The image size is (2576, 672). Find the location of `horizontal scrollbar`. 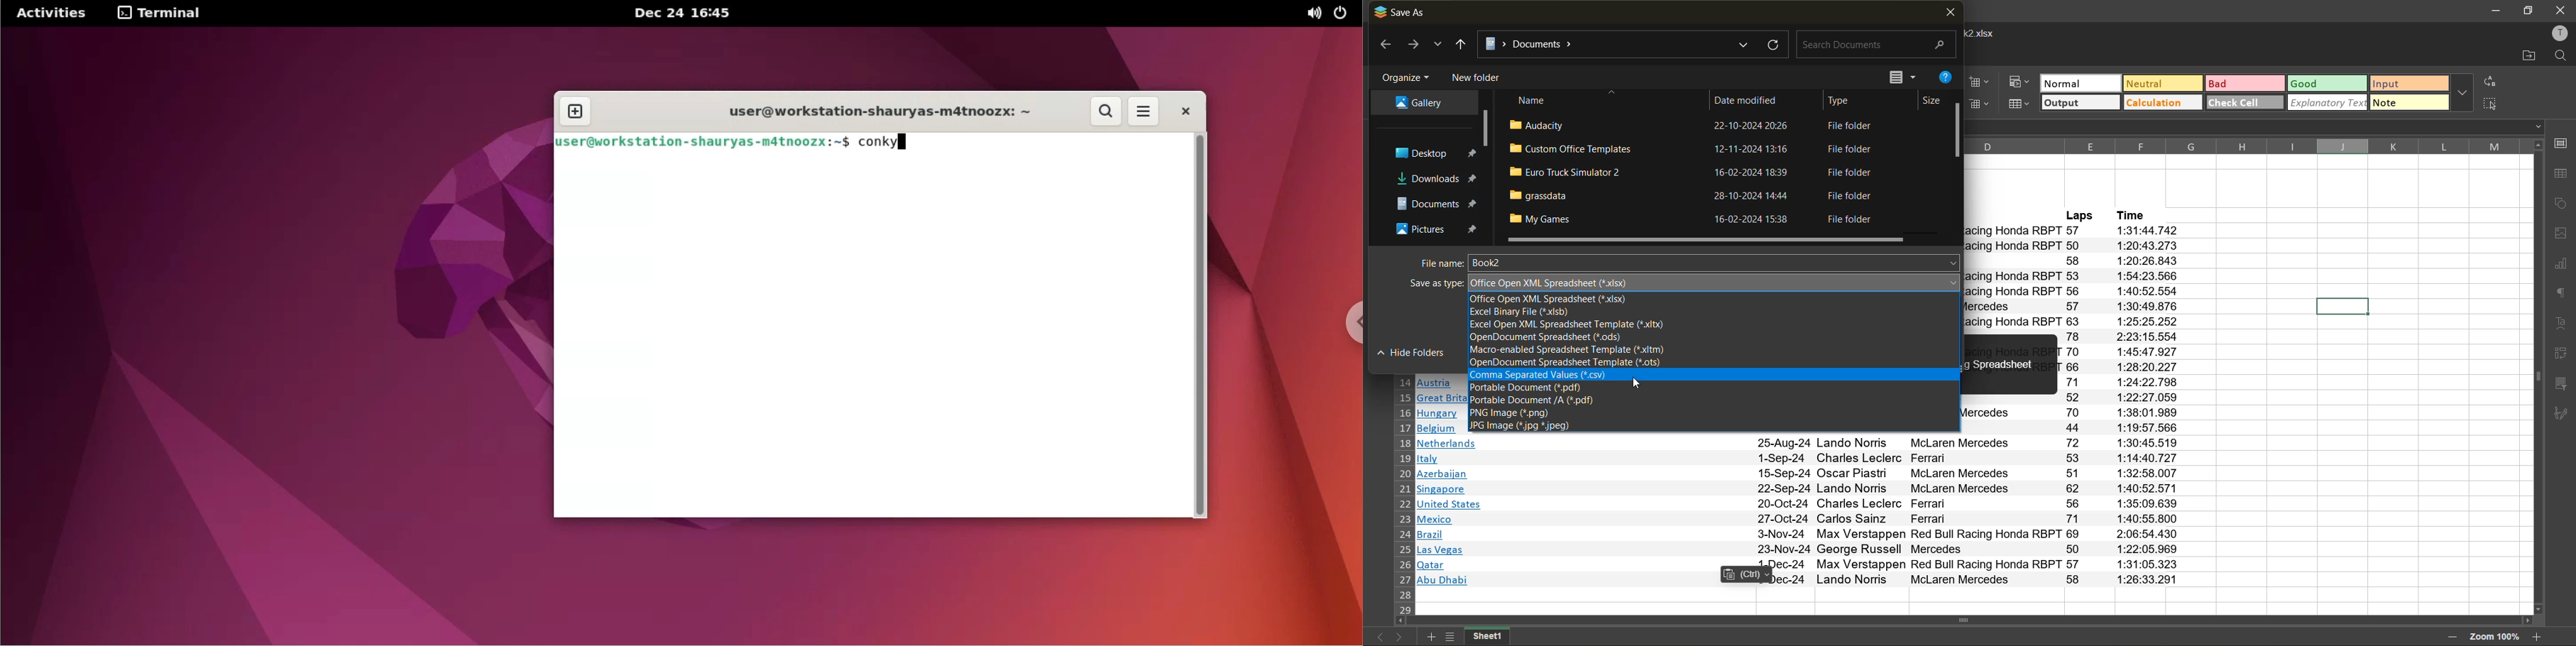

horizontal scrollbar is located at coordinates (1962, 620).